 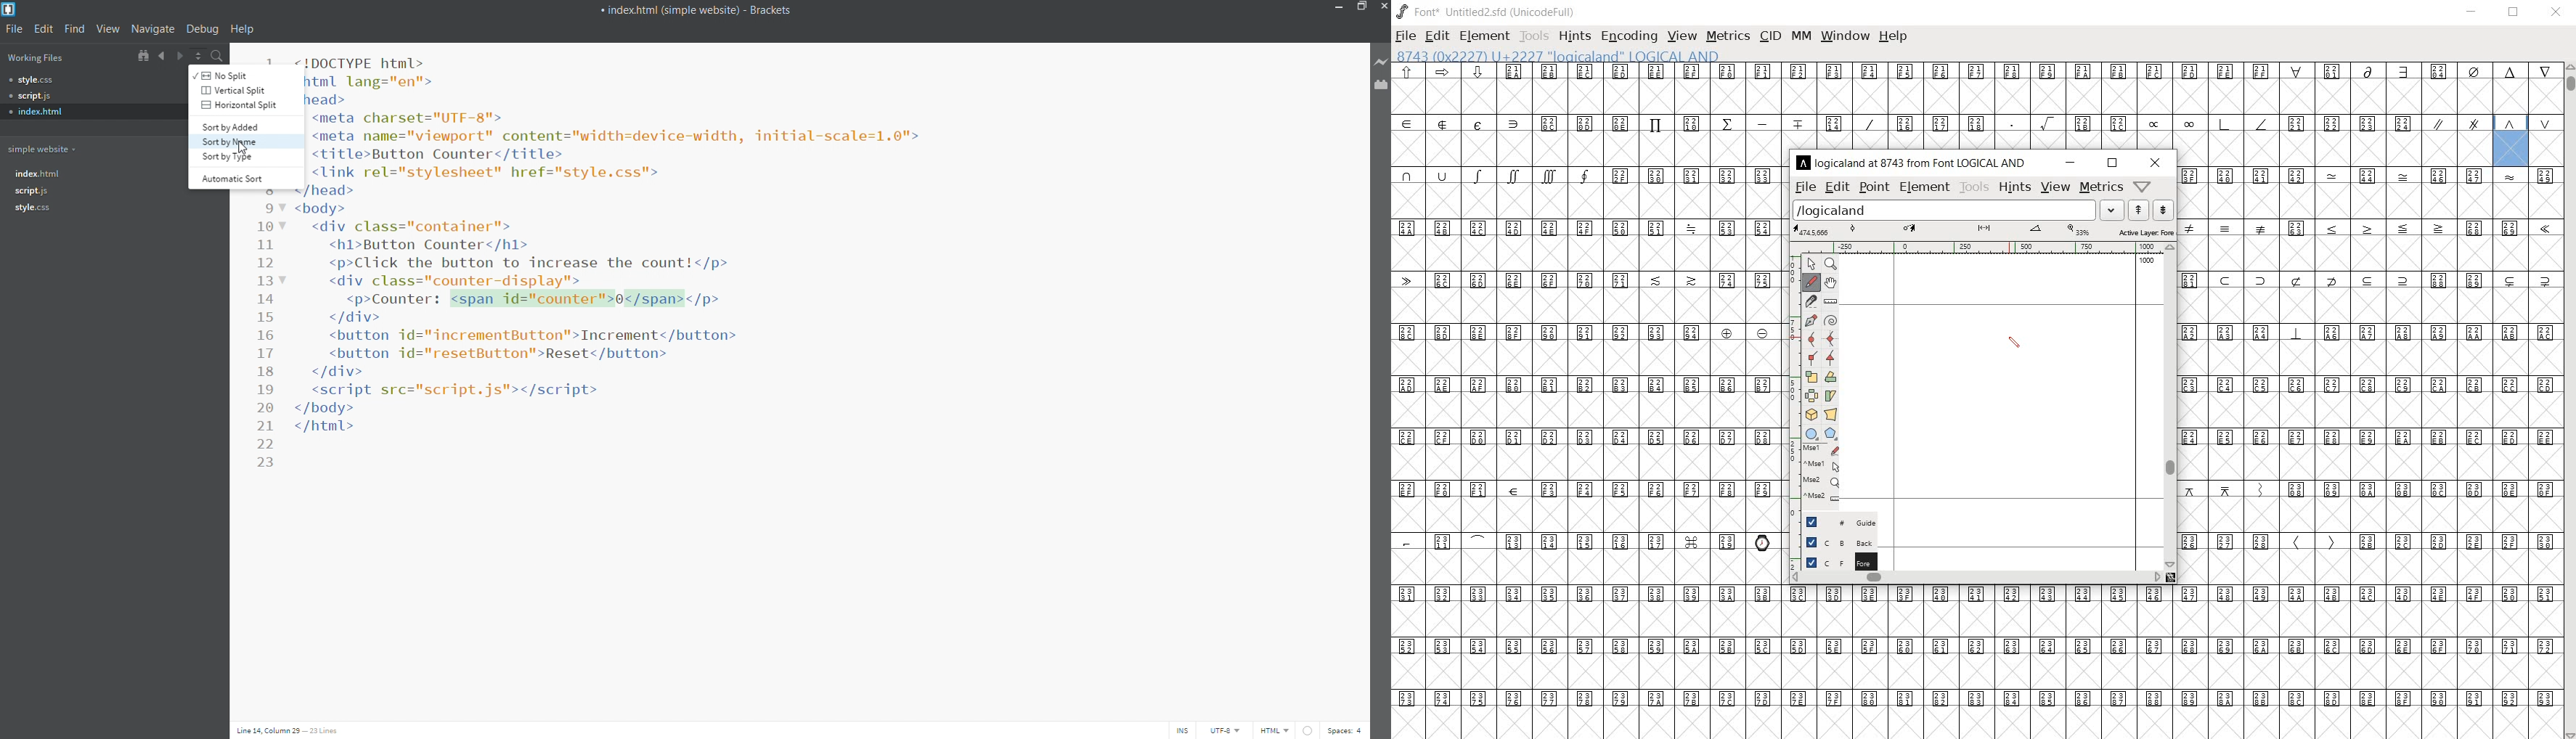 What do you see at coordinates (824, 356) in the screenshot?
I see `code editor with simple html counter code` at bounding box center [824, 356].